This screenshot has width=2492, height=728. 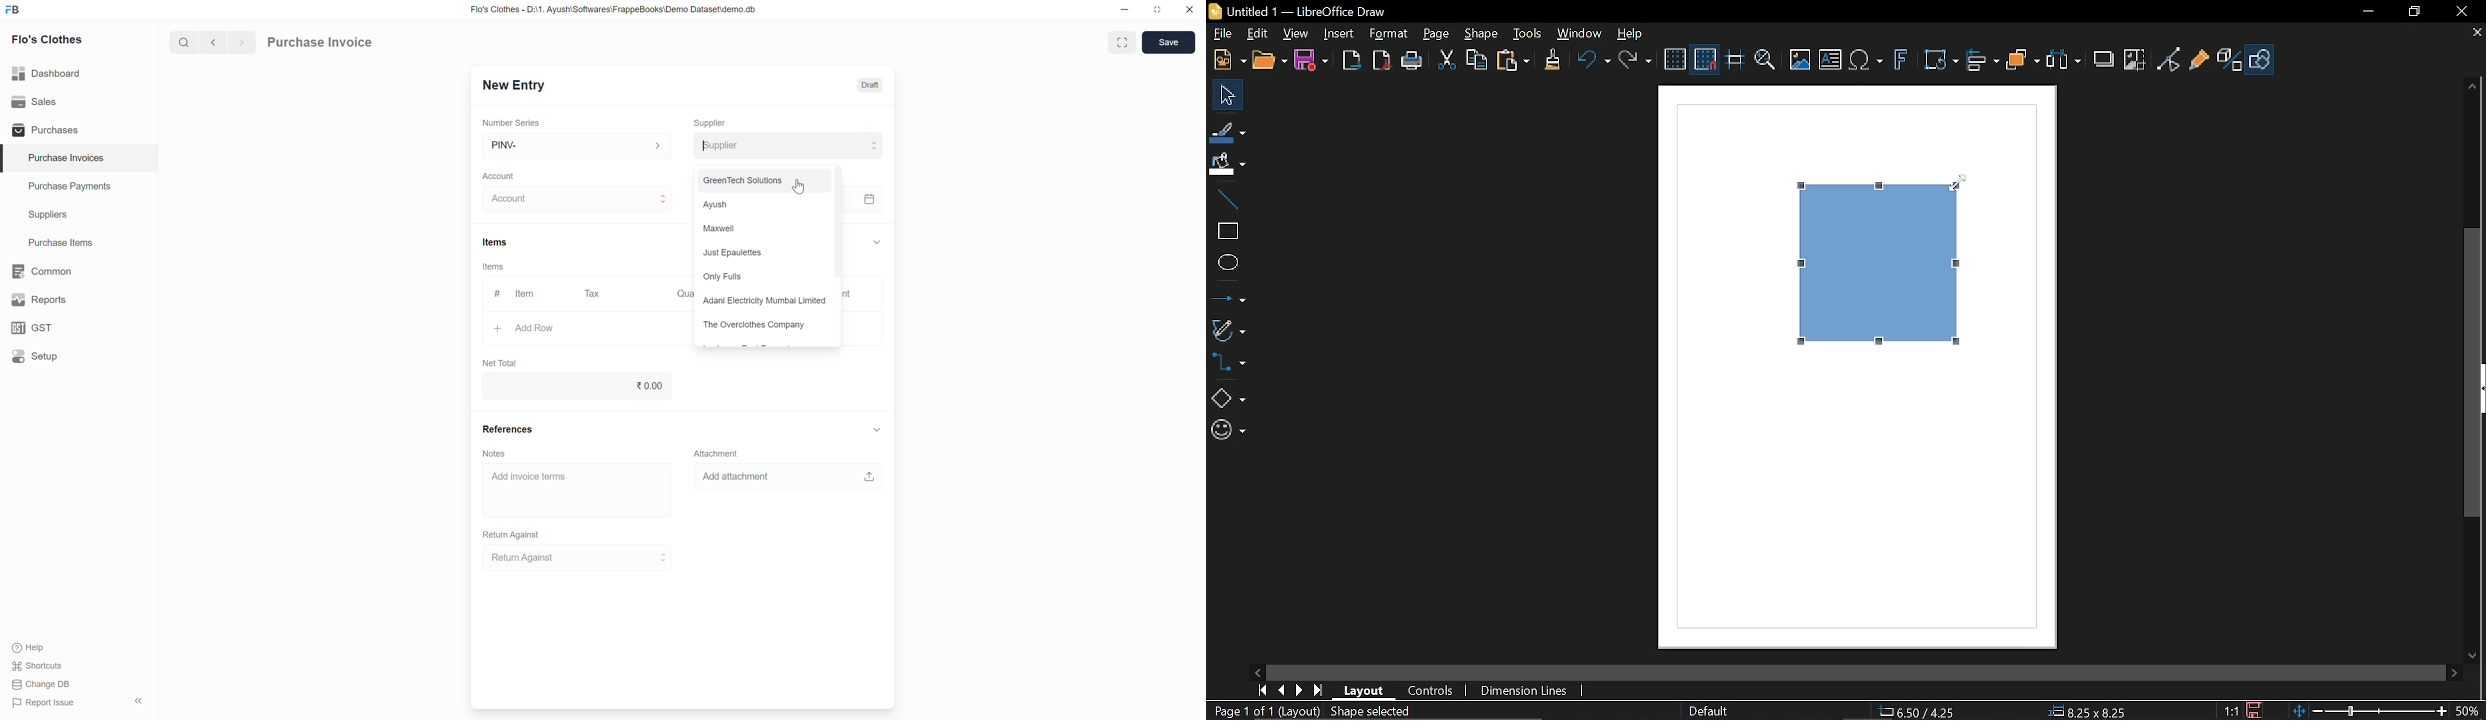 I want to click on Draft, so click(x=870, y=85).